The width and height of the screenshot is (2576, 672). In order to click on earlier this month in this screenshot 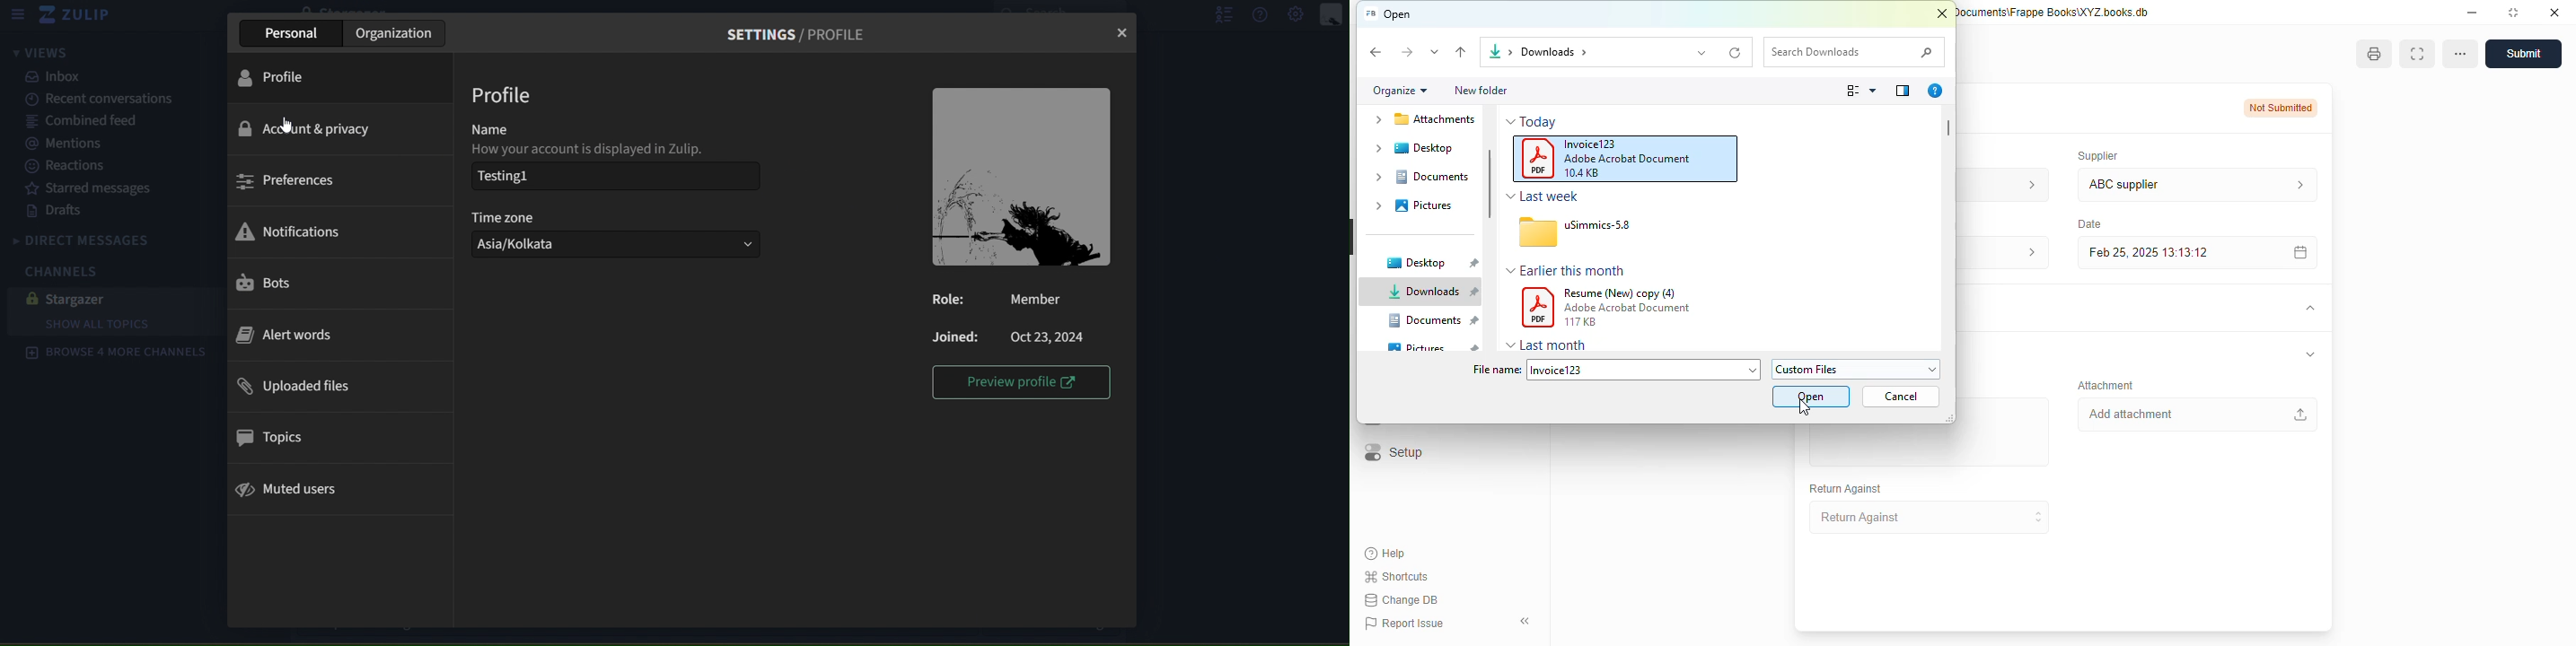, I will do `click(1573, 269)`.